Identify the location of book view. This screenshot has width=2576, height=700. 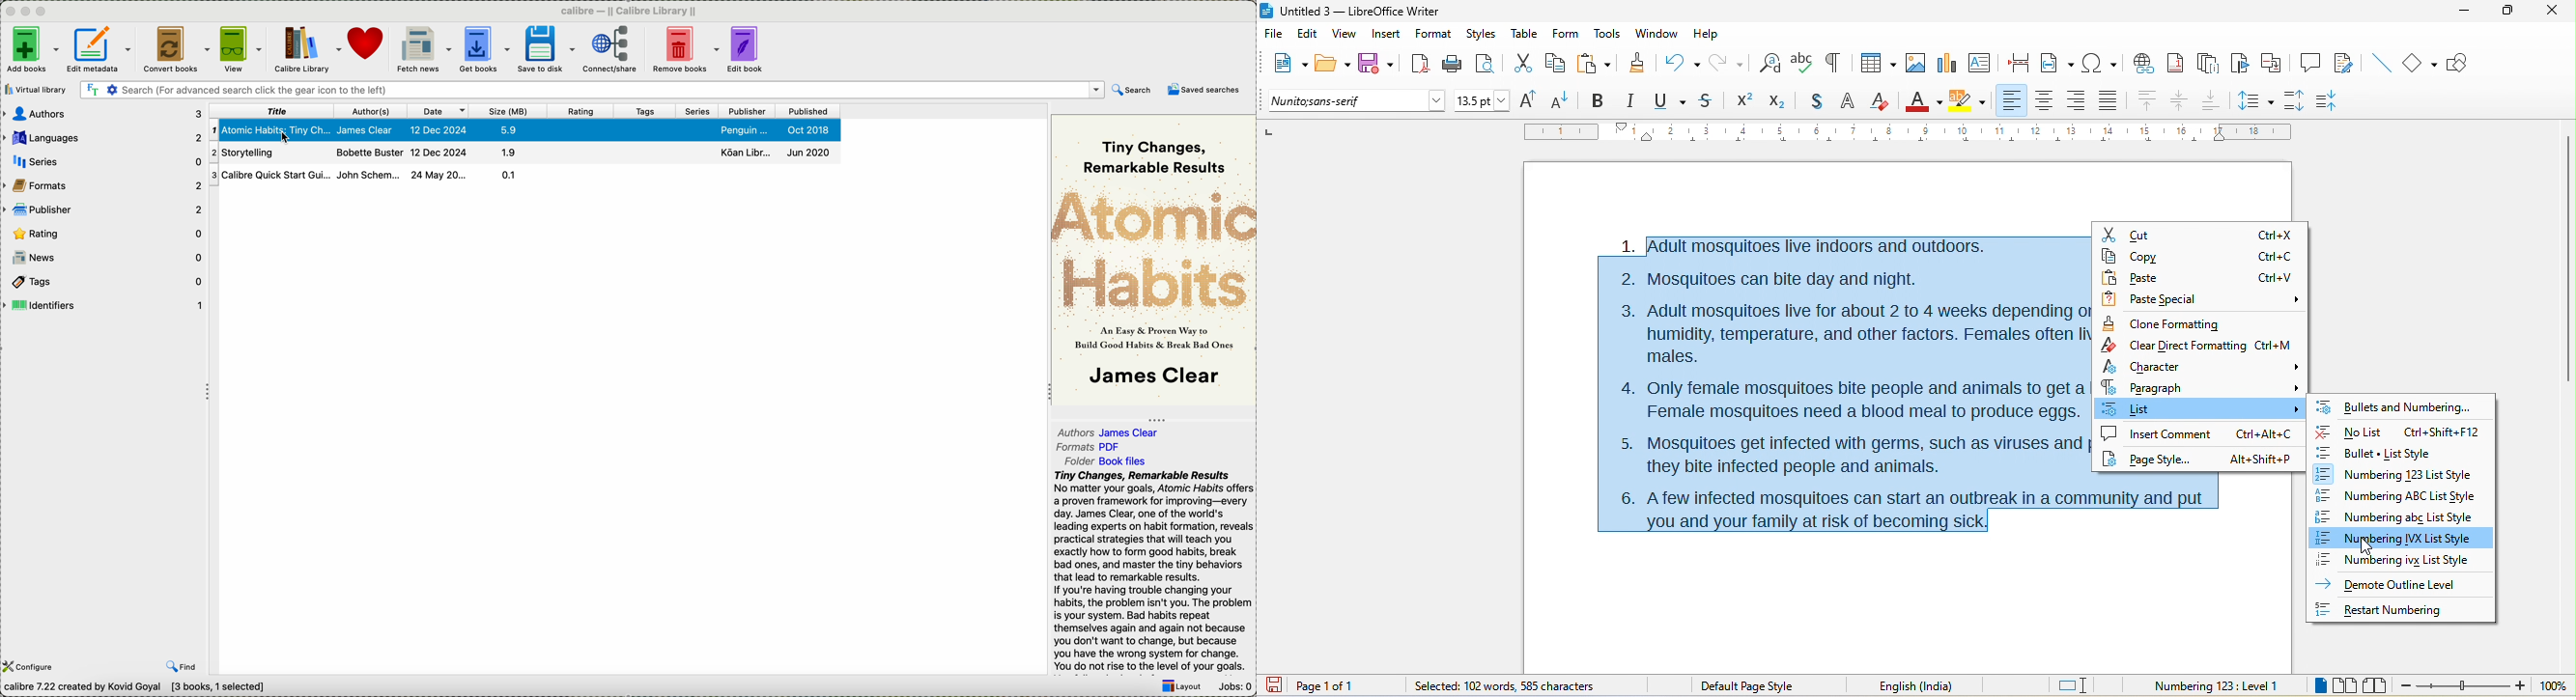
(2374, 684).